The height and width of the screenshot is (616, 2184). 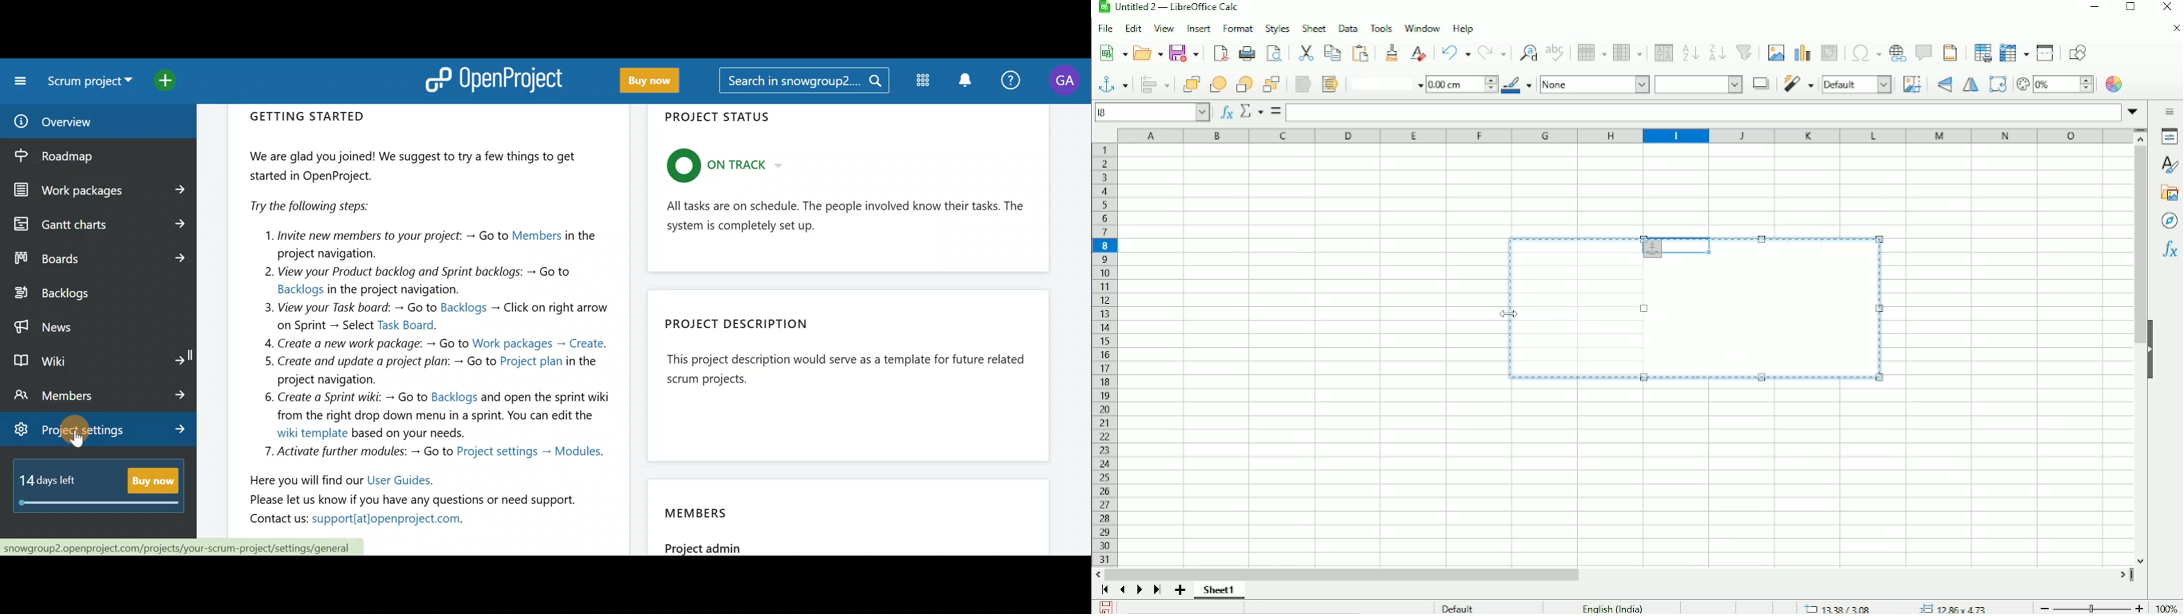 What do you see at coordinates (430, 321) in the screenshot?
I see `Getting started` at bounding box center [430, 321].